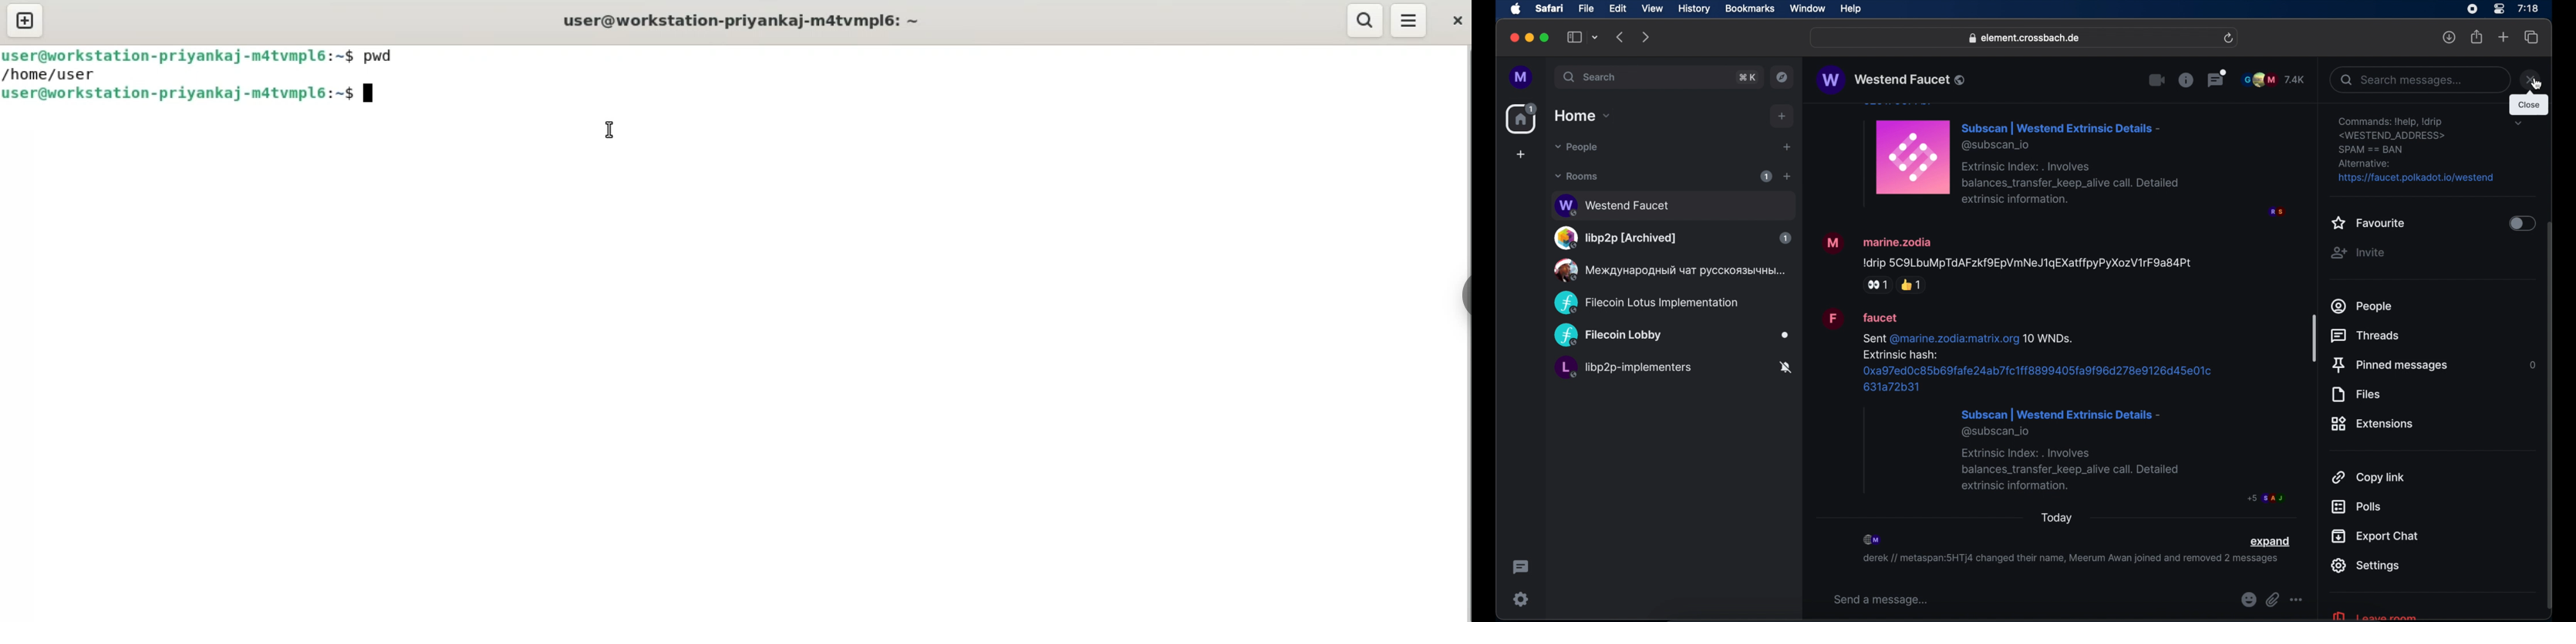  I want to click on refresh, so click(2228, 39).